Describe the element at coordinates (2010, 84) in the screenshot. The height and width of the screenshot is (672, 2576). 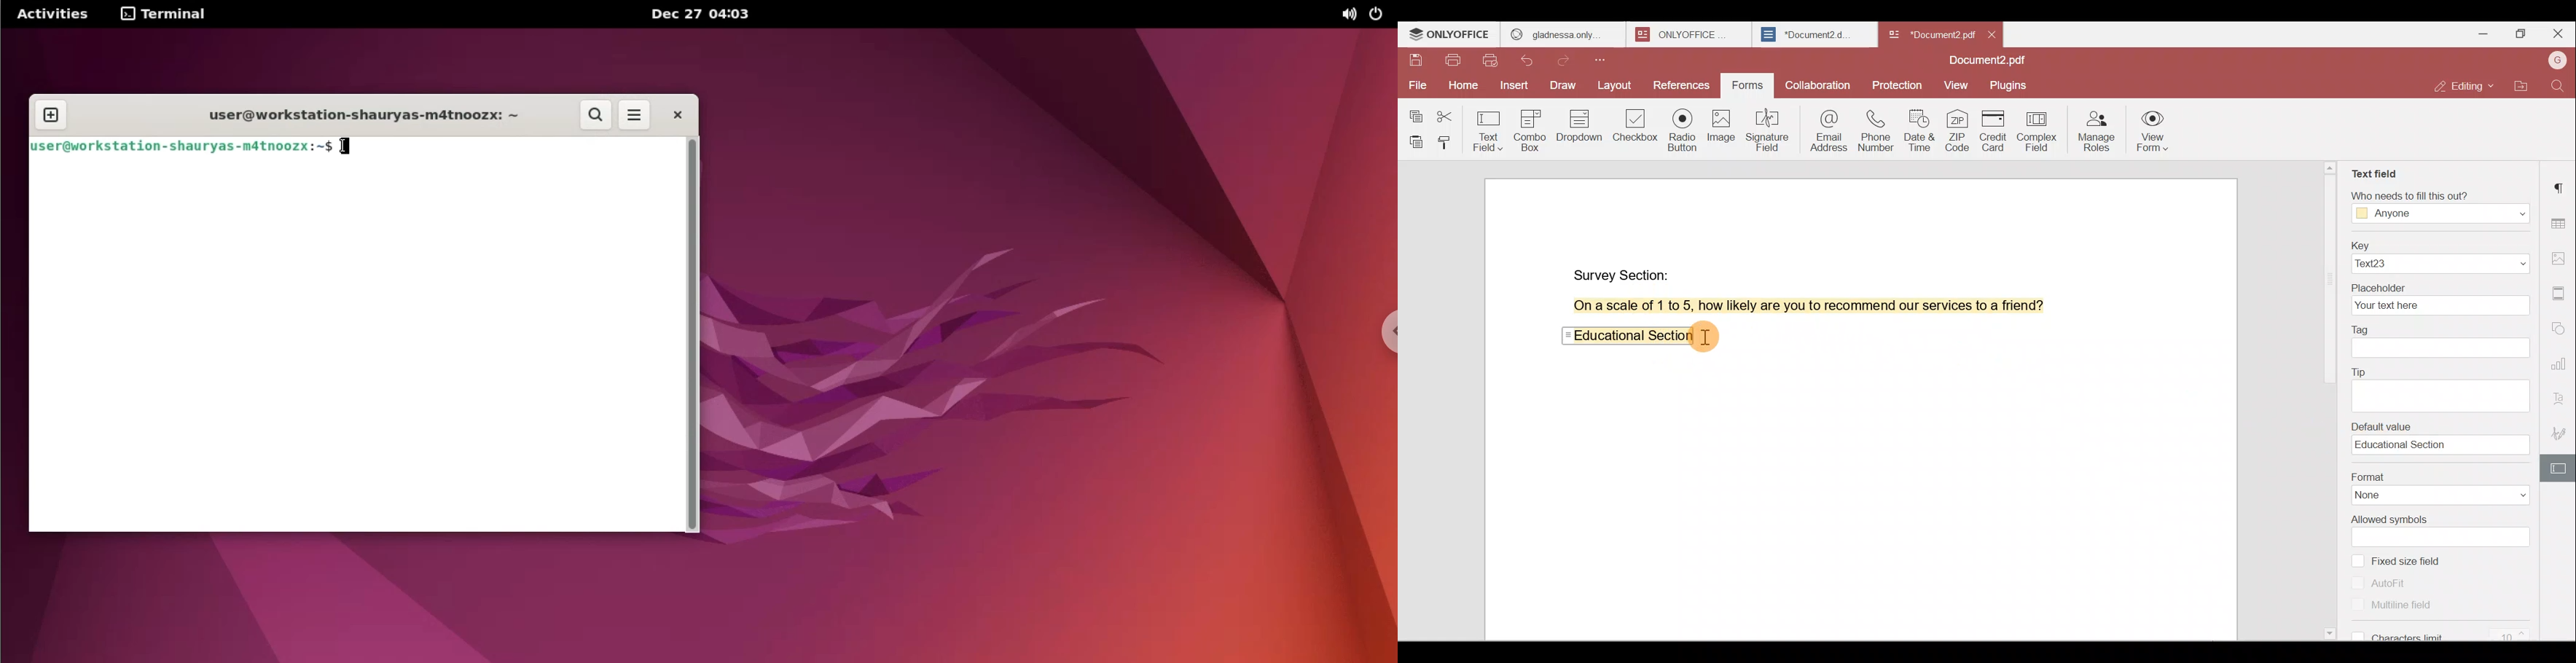
I see `Plugins` at that location.